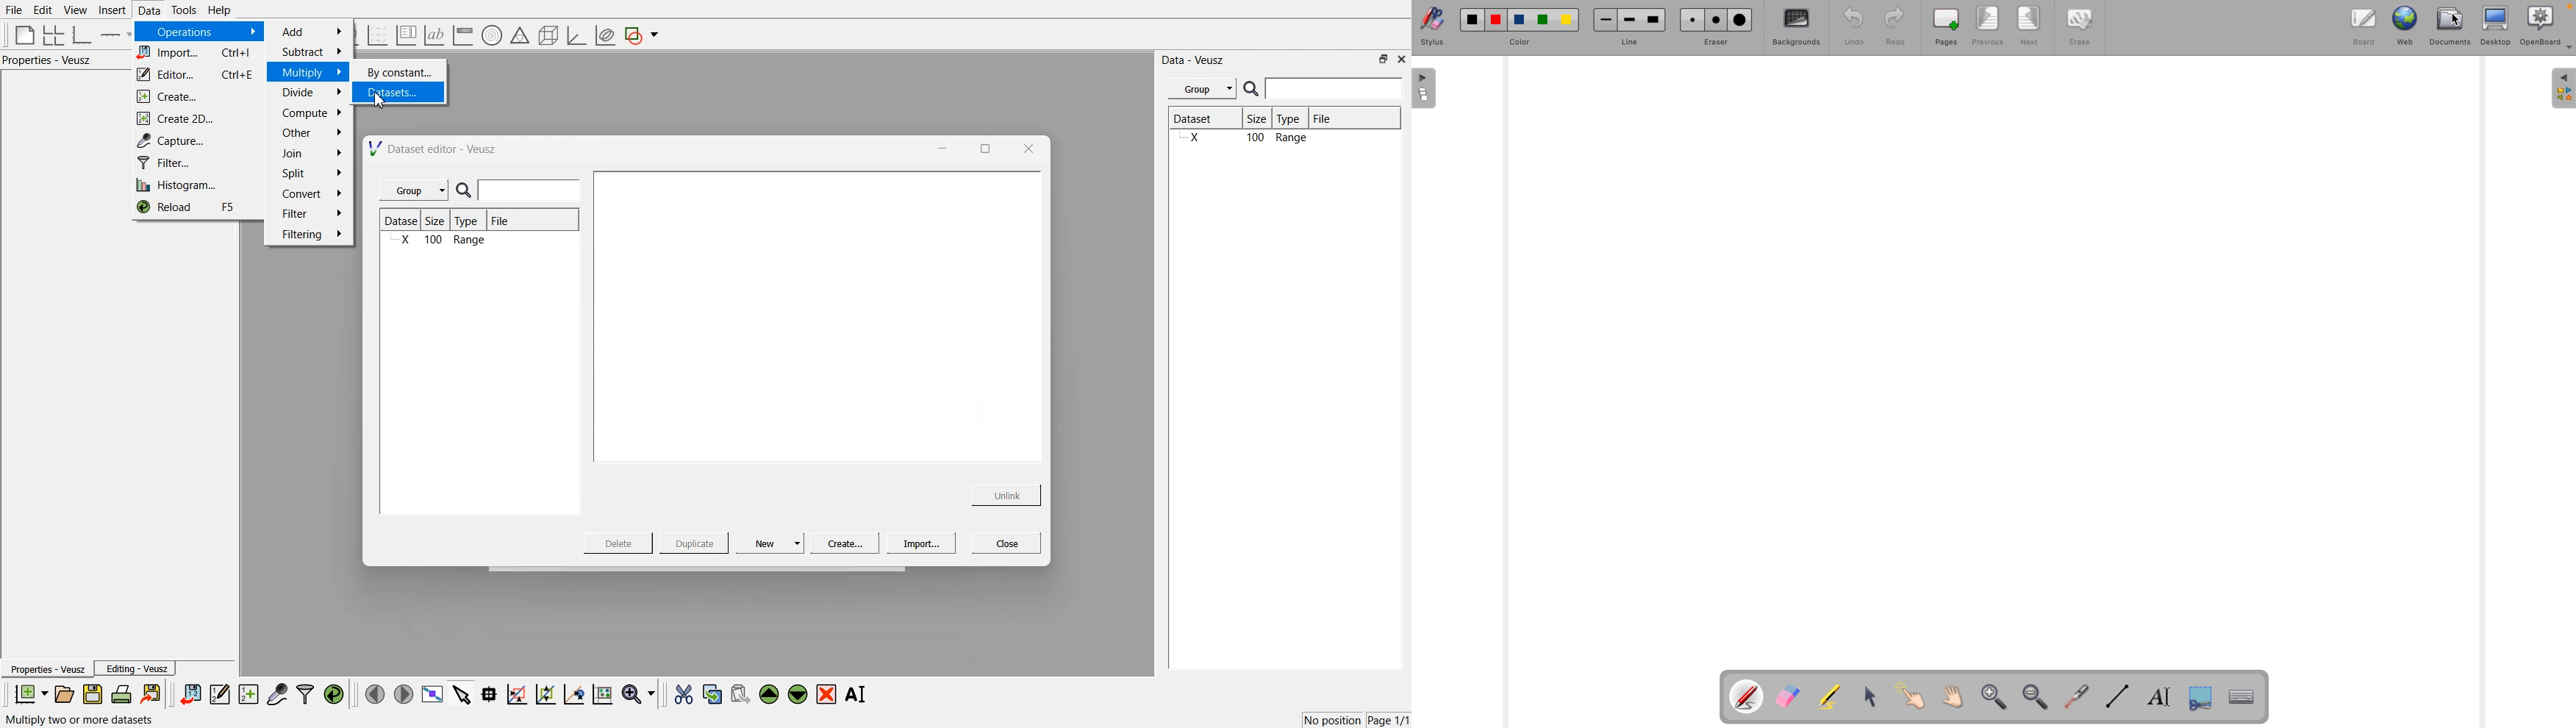 The image size is (2576, 728). What do you see at coordinates (406, 35) in the screenshot?
I see `plot key` at bounding box center [406, 35].